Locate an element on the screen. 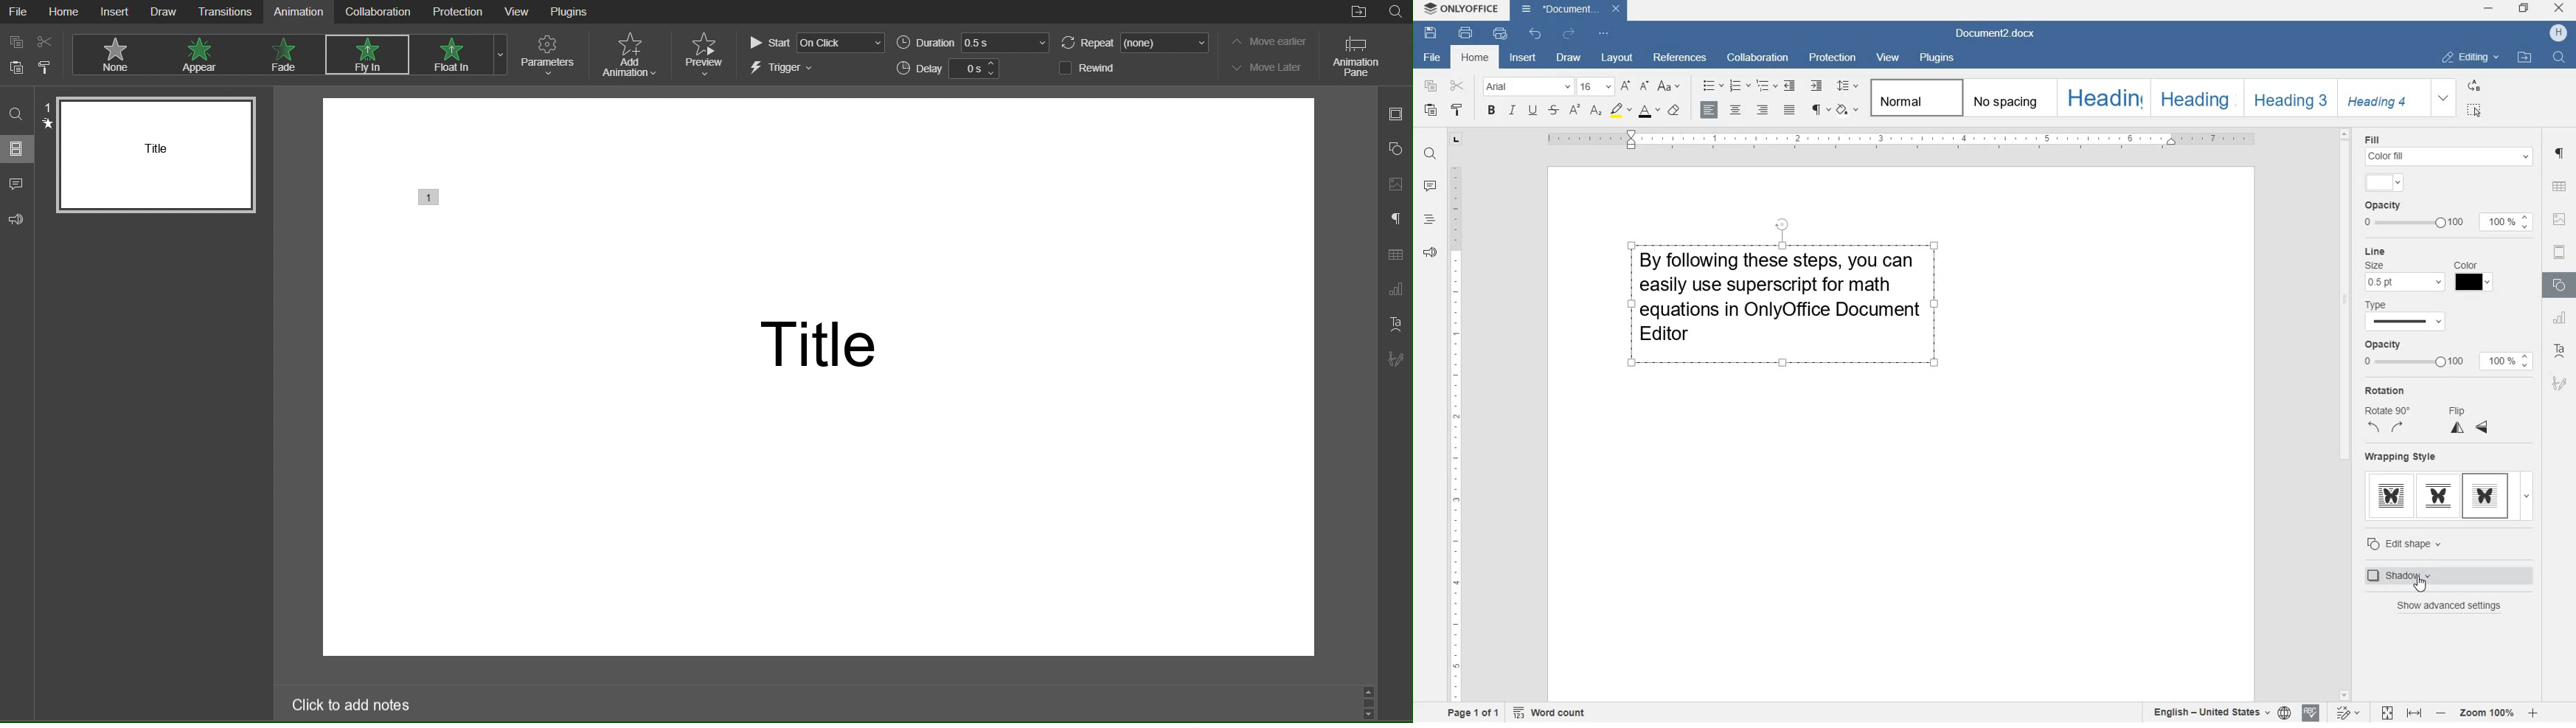  in front of text is located at coordinates (2487, 494).